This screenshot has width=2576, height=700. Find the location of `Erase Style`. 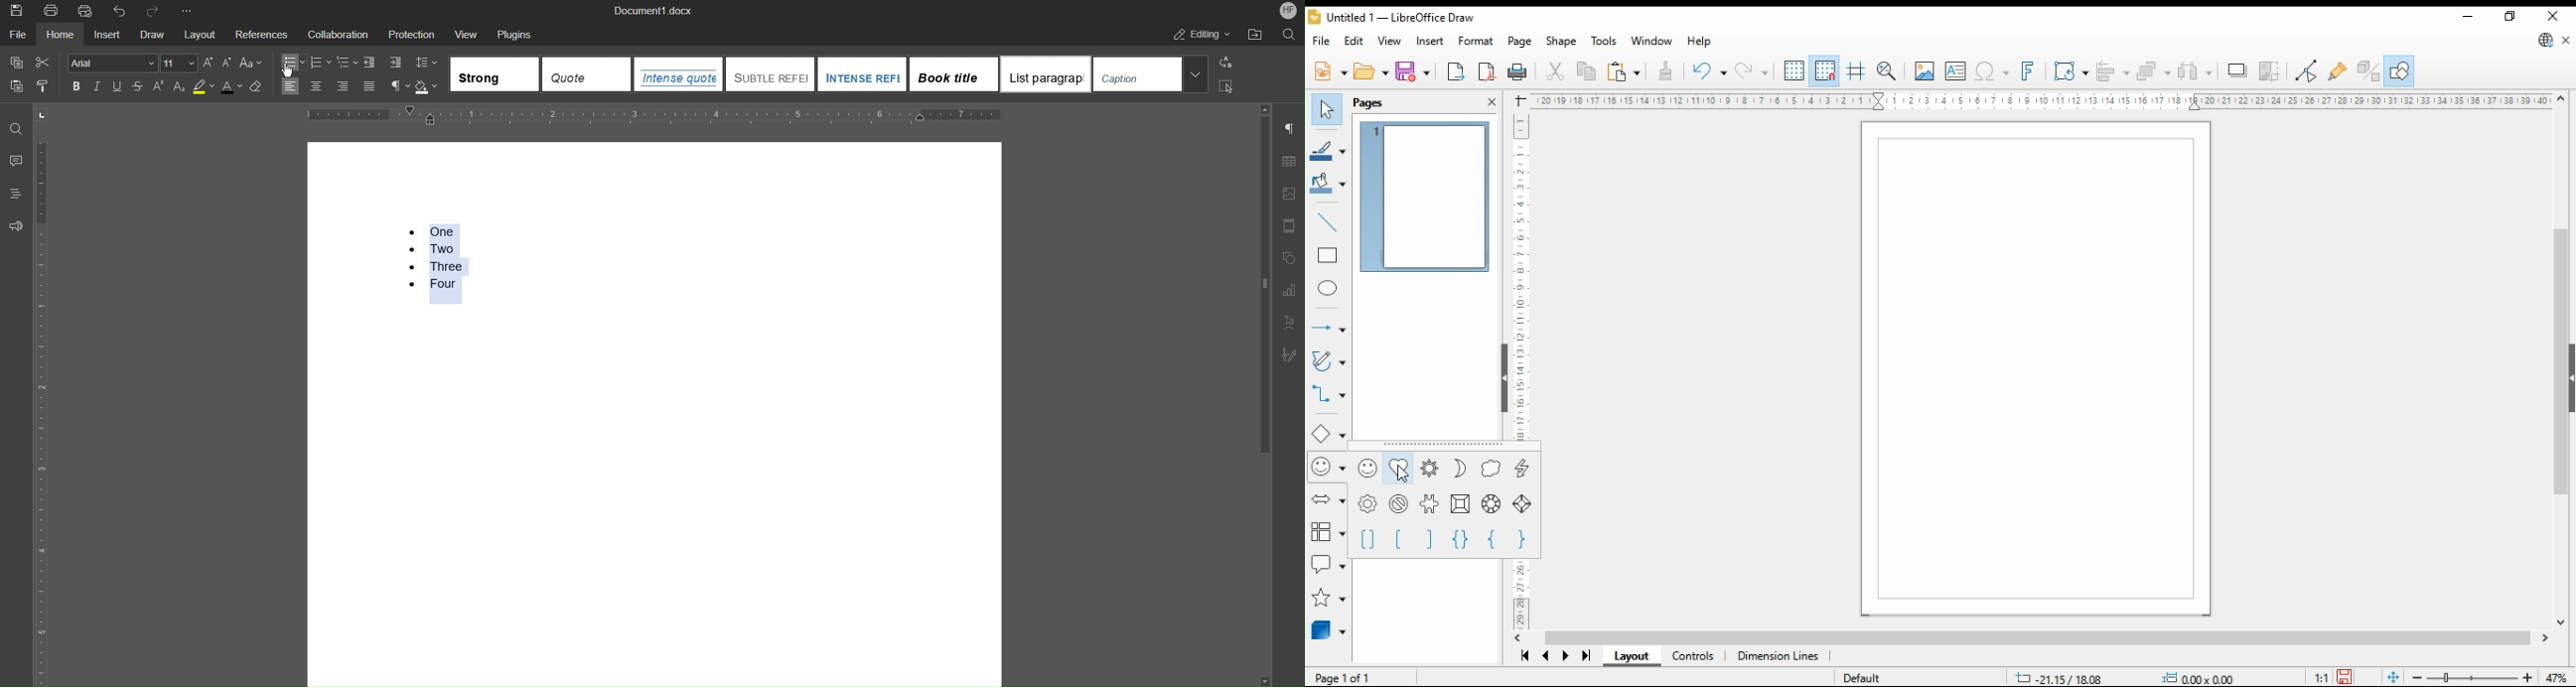

Erase Style is located at coordinates (257, 87).